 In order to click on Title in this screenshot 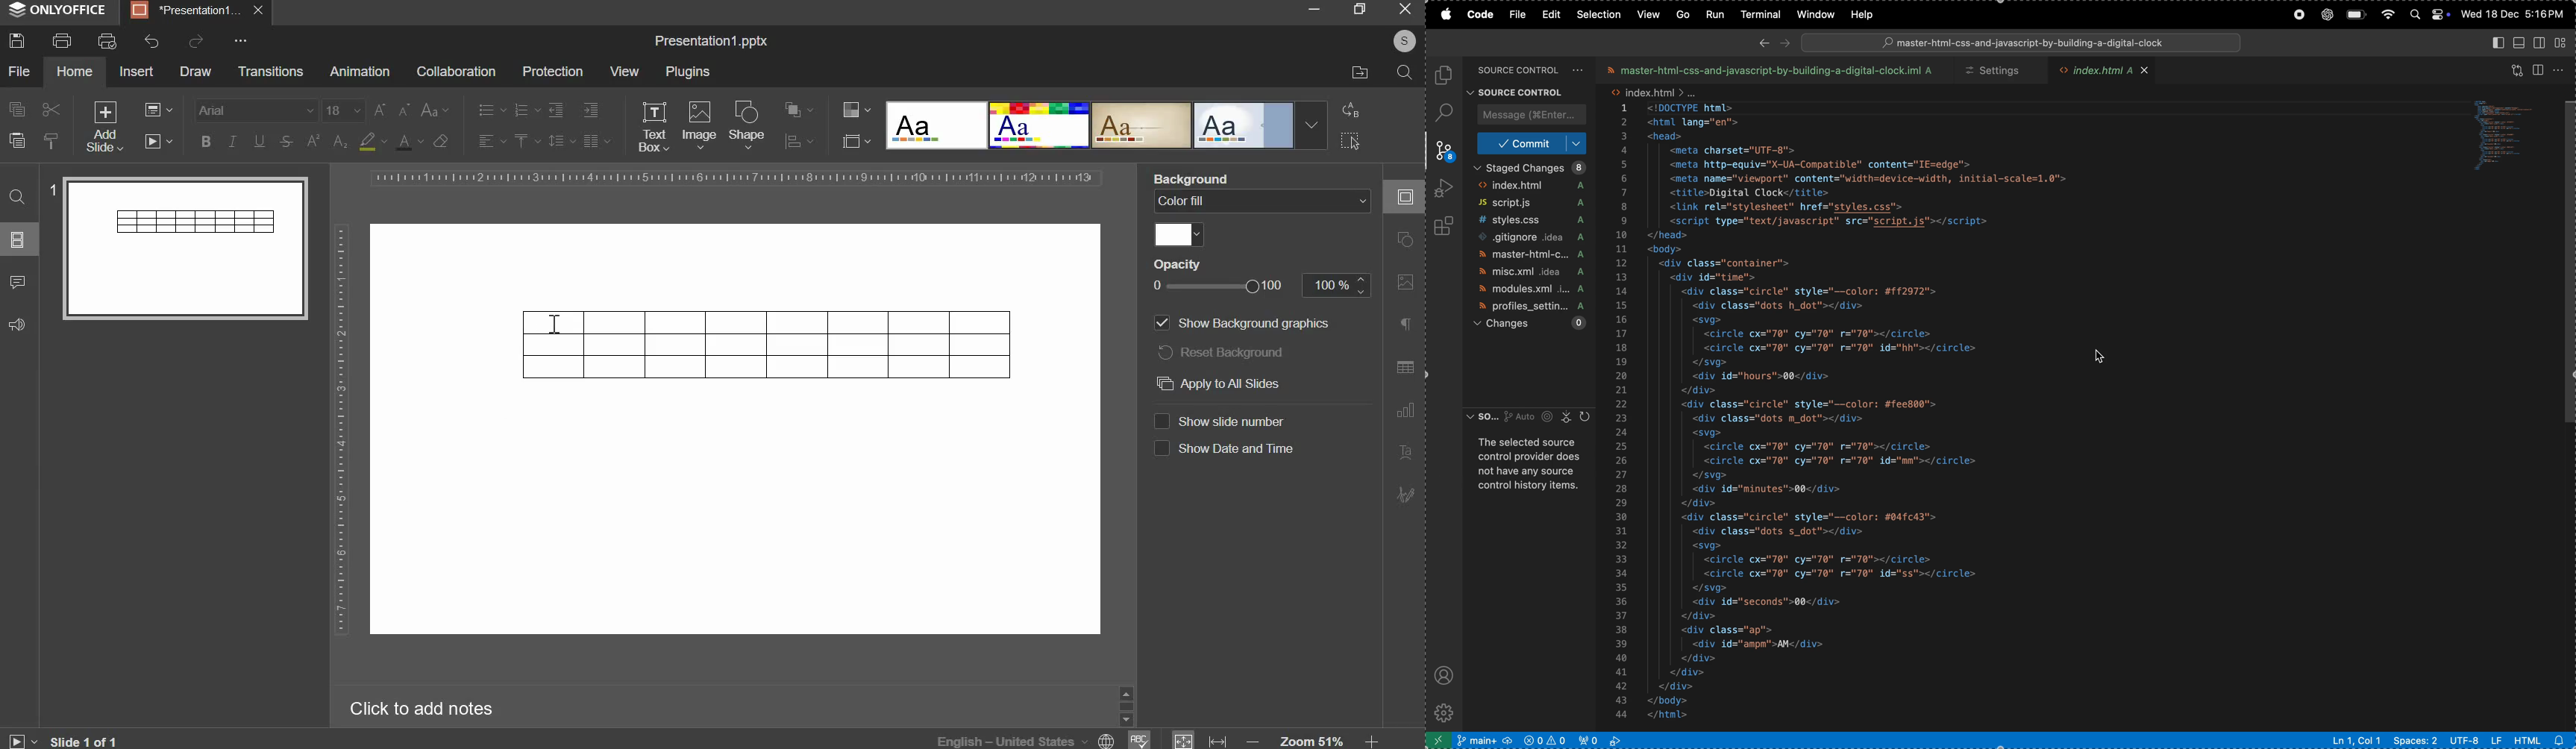, I will do `click(711, 42)`.